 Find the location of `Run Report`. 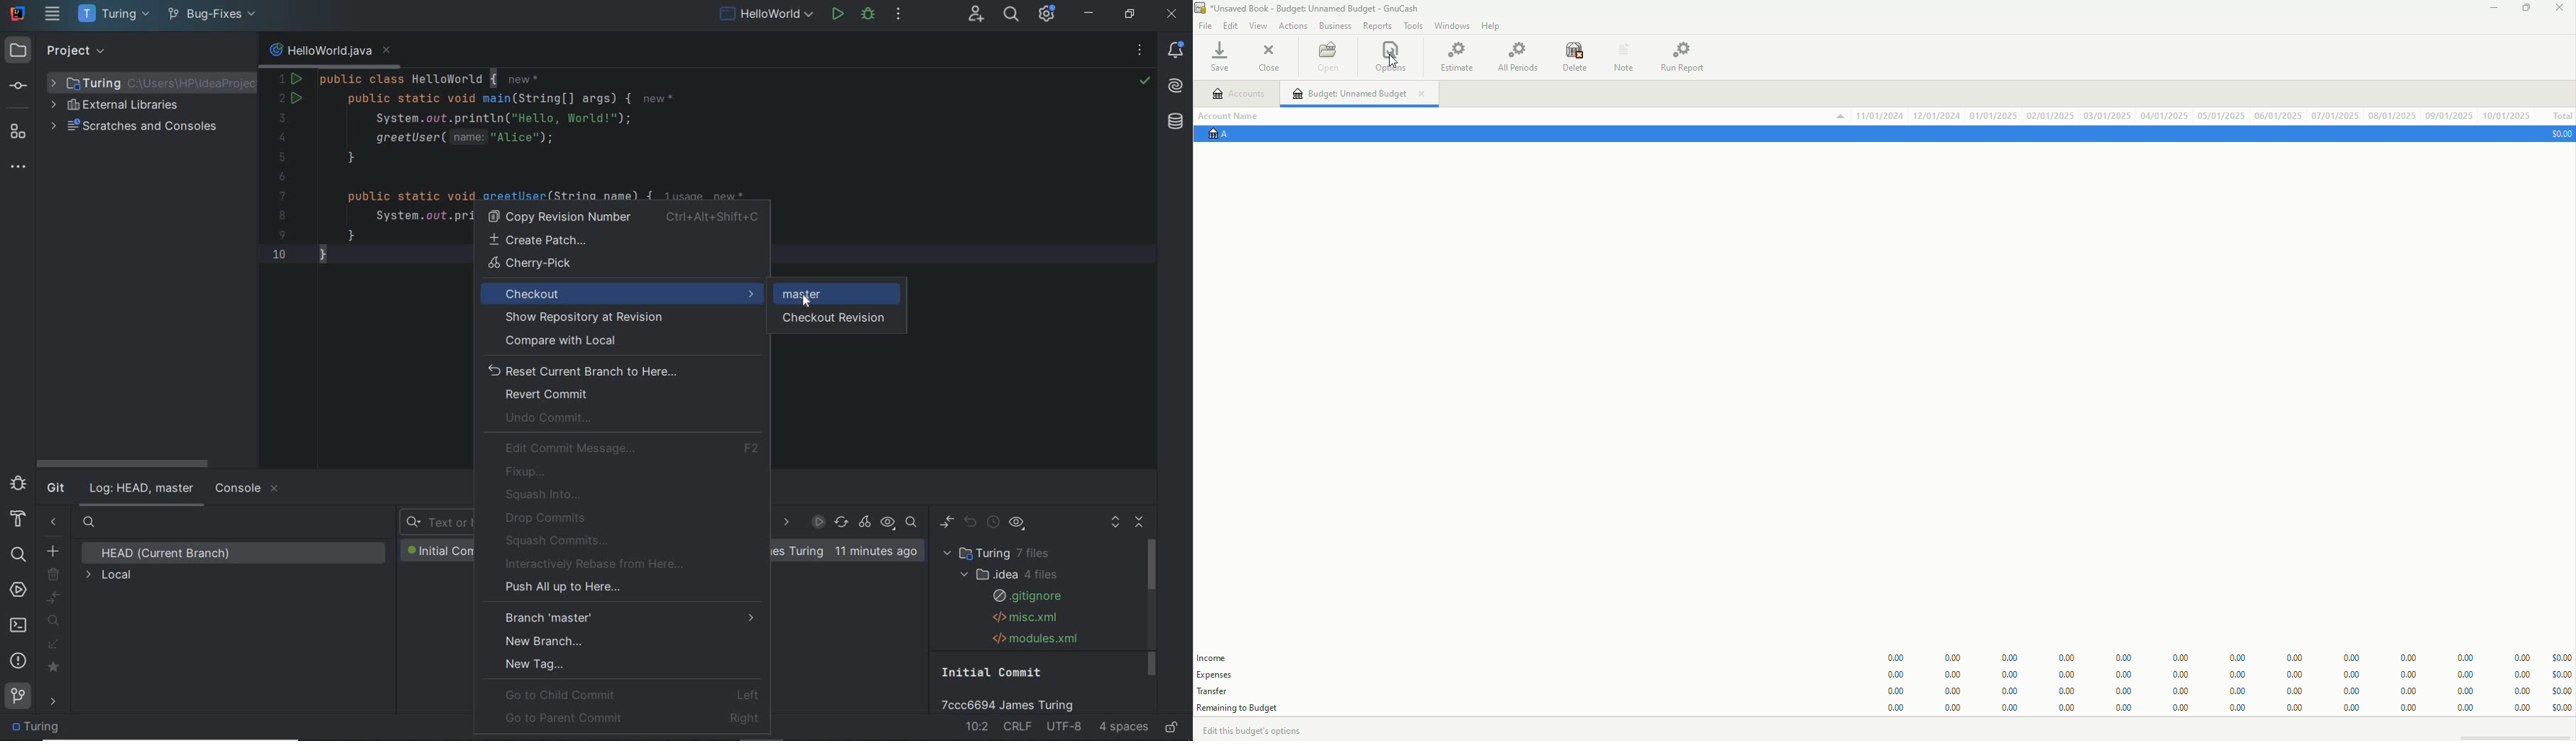

Run Report is located at coordinates (1688, 56).